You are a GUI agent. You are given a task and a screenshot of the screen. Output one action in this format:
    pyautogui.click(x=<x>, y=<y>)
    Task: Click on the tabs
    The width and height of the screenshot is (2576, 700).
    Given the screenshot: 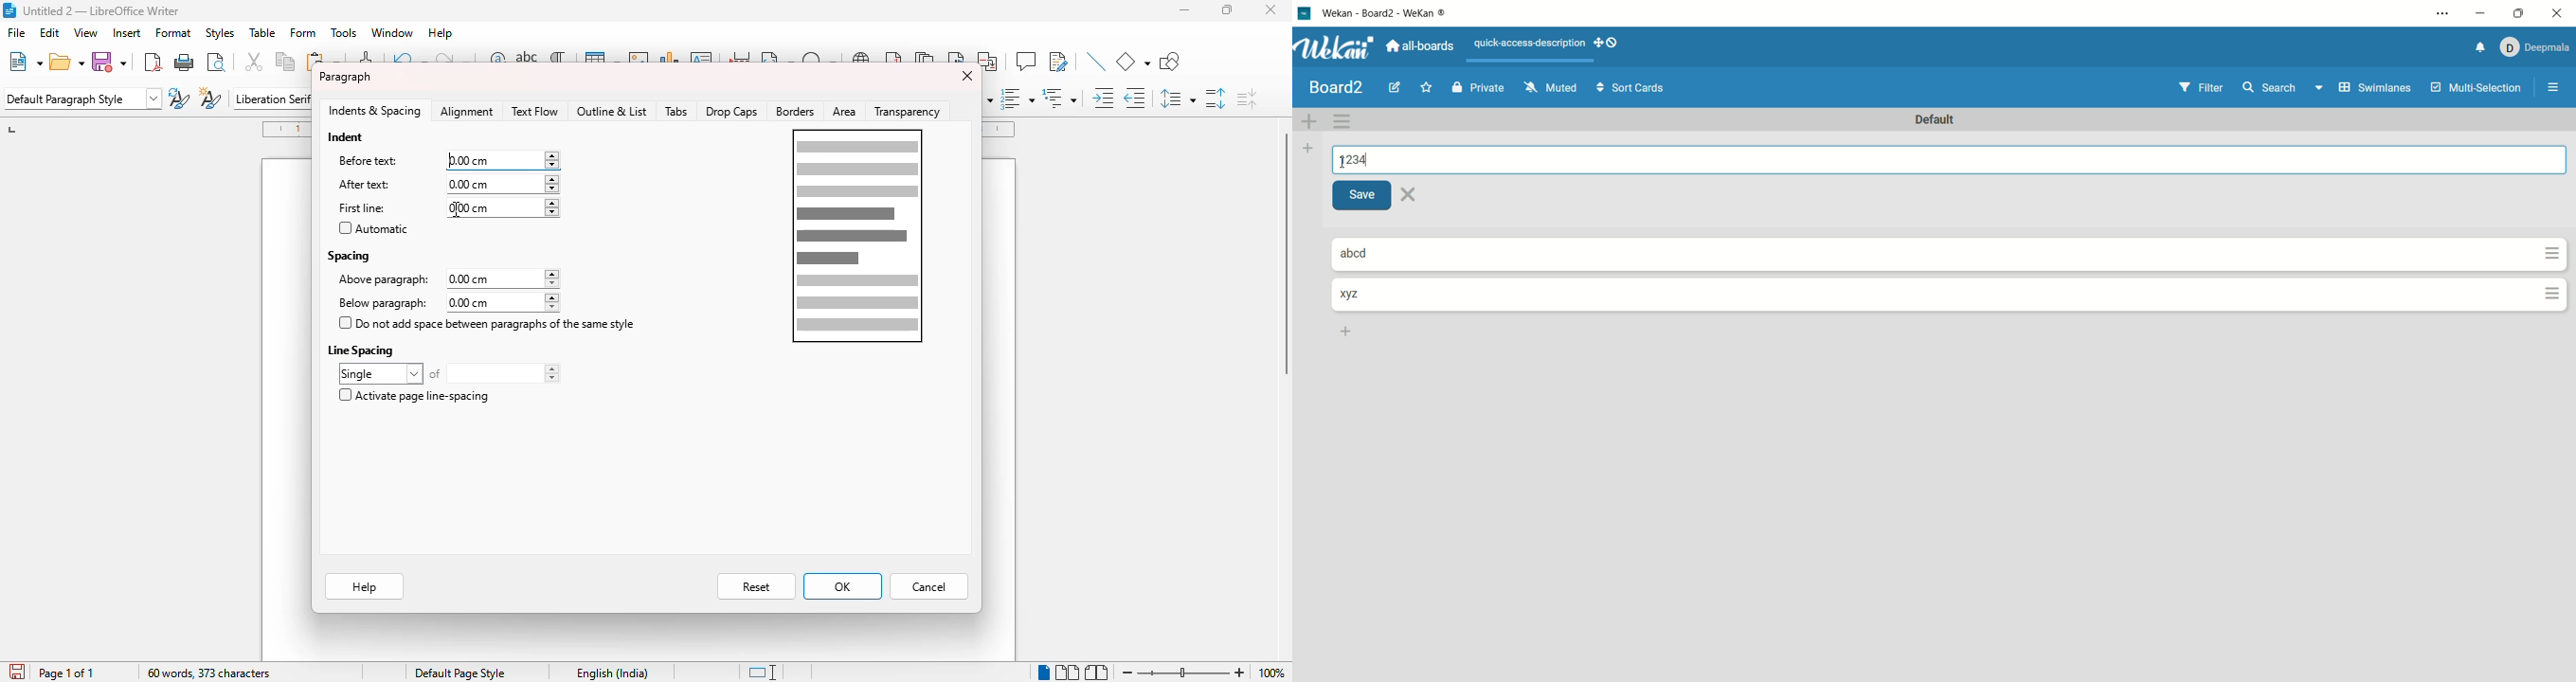 What is the action you would take?
    pyautogui.click(x=676, y=112)
    